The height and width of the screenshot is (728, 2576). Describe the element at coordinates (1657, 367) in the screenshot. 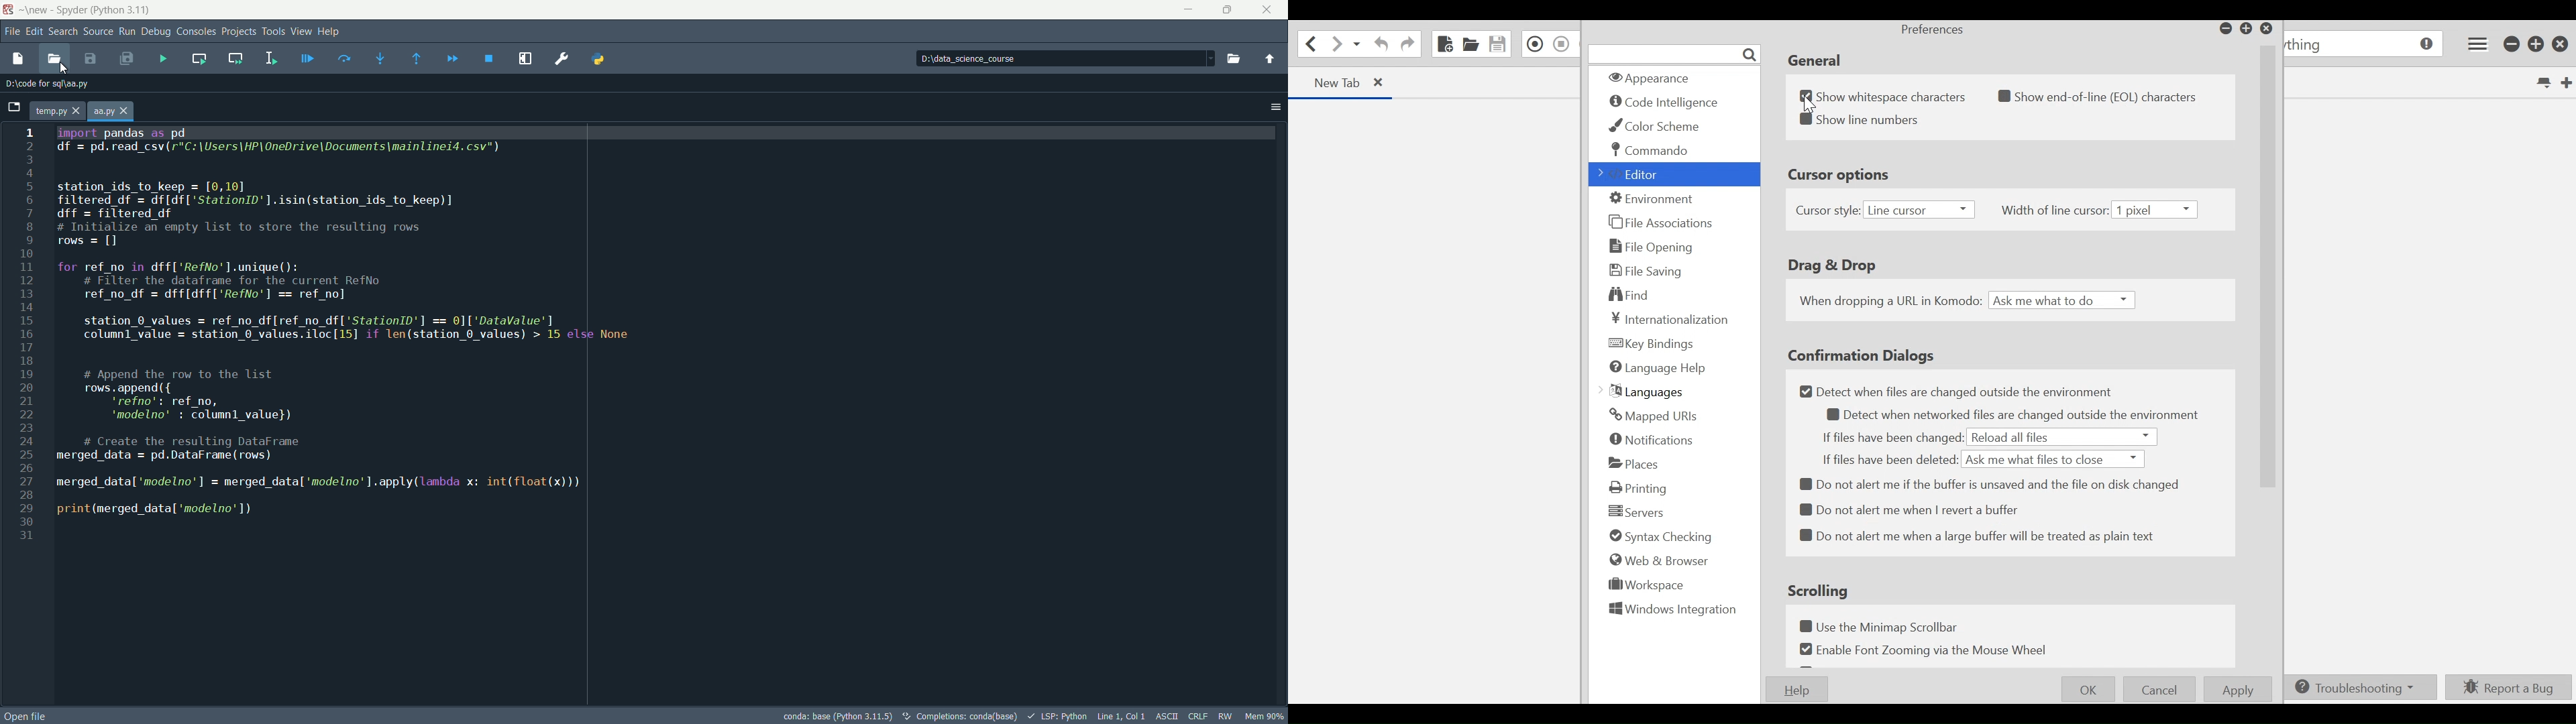

I see `Language Help` at that location.